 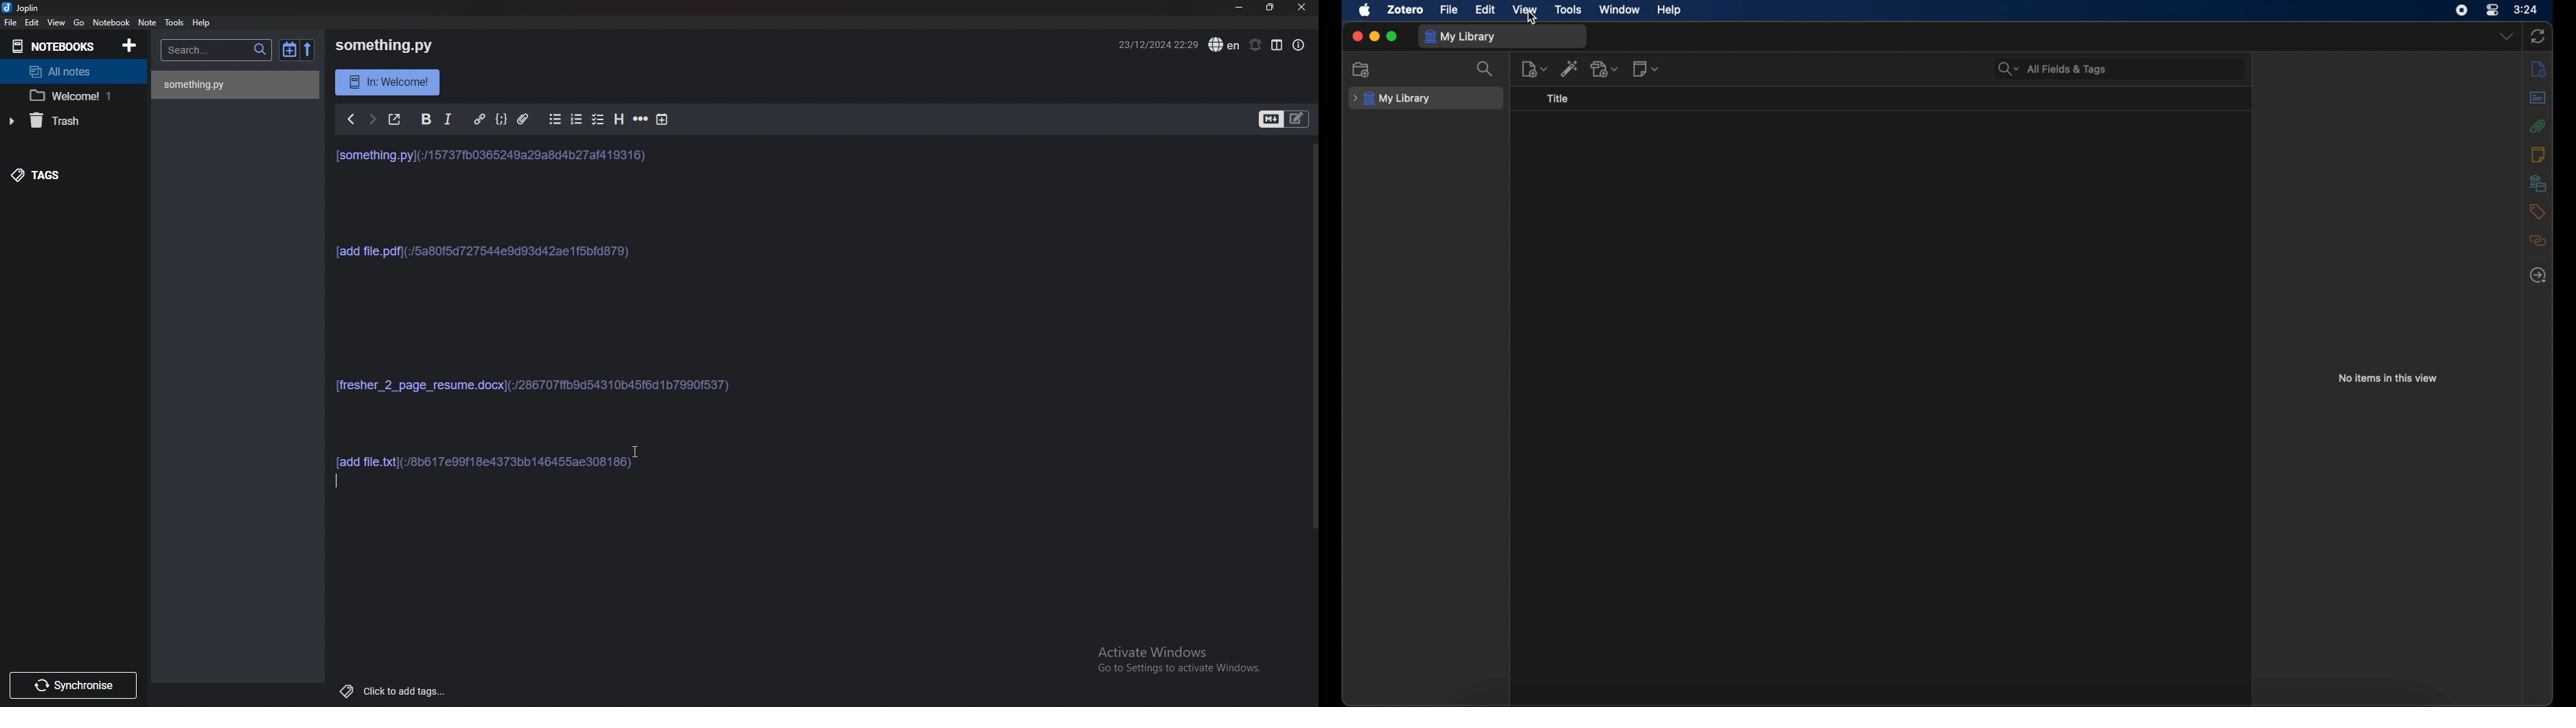 What do you see at coordinates (1392, 99) in the screenshot?
I see `my library` at bounding box center [1392, 99].